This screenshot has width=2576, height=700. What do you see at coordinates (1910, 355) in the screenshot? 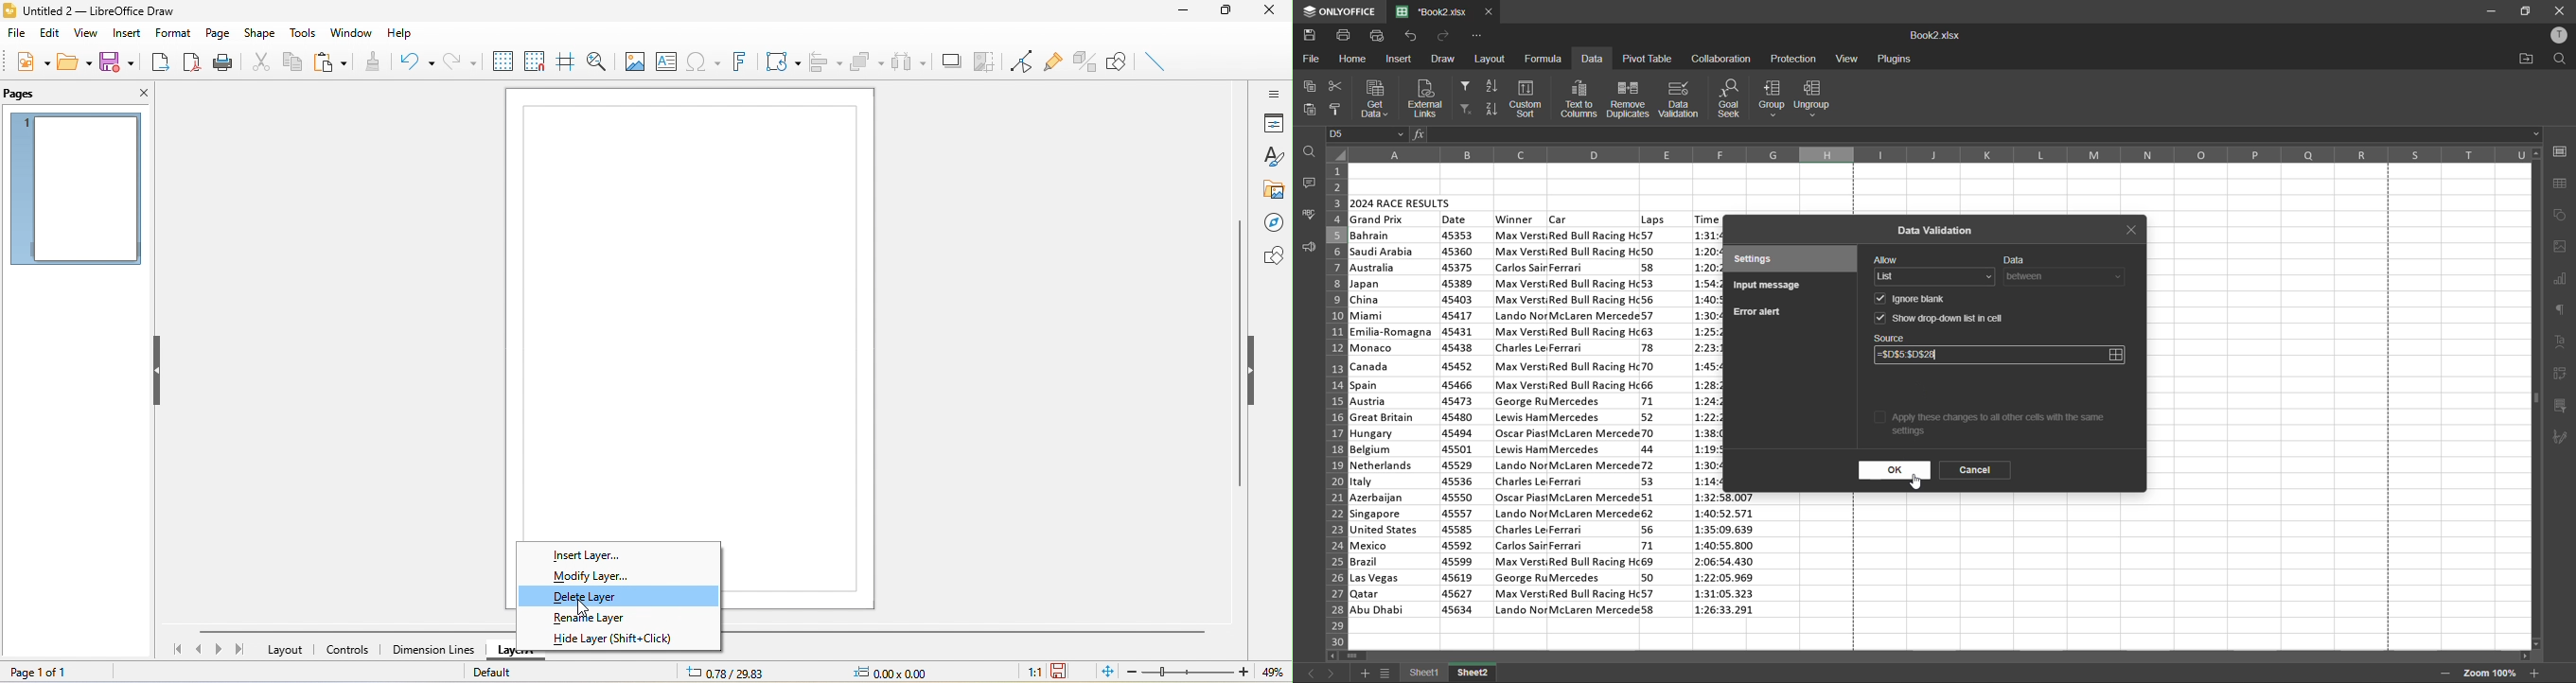
I see `source updated` at bounding box center [1910, 355].